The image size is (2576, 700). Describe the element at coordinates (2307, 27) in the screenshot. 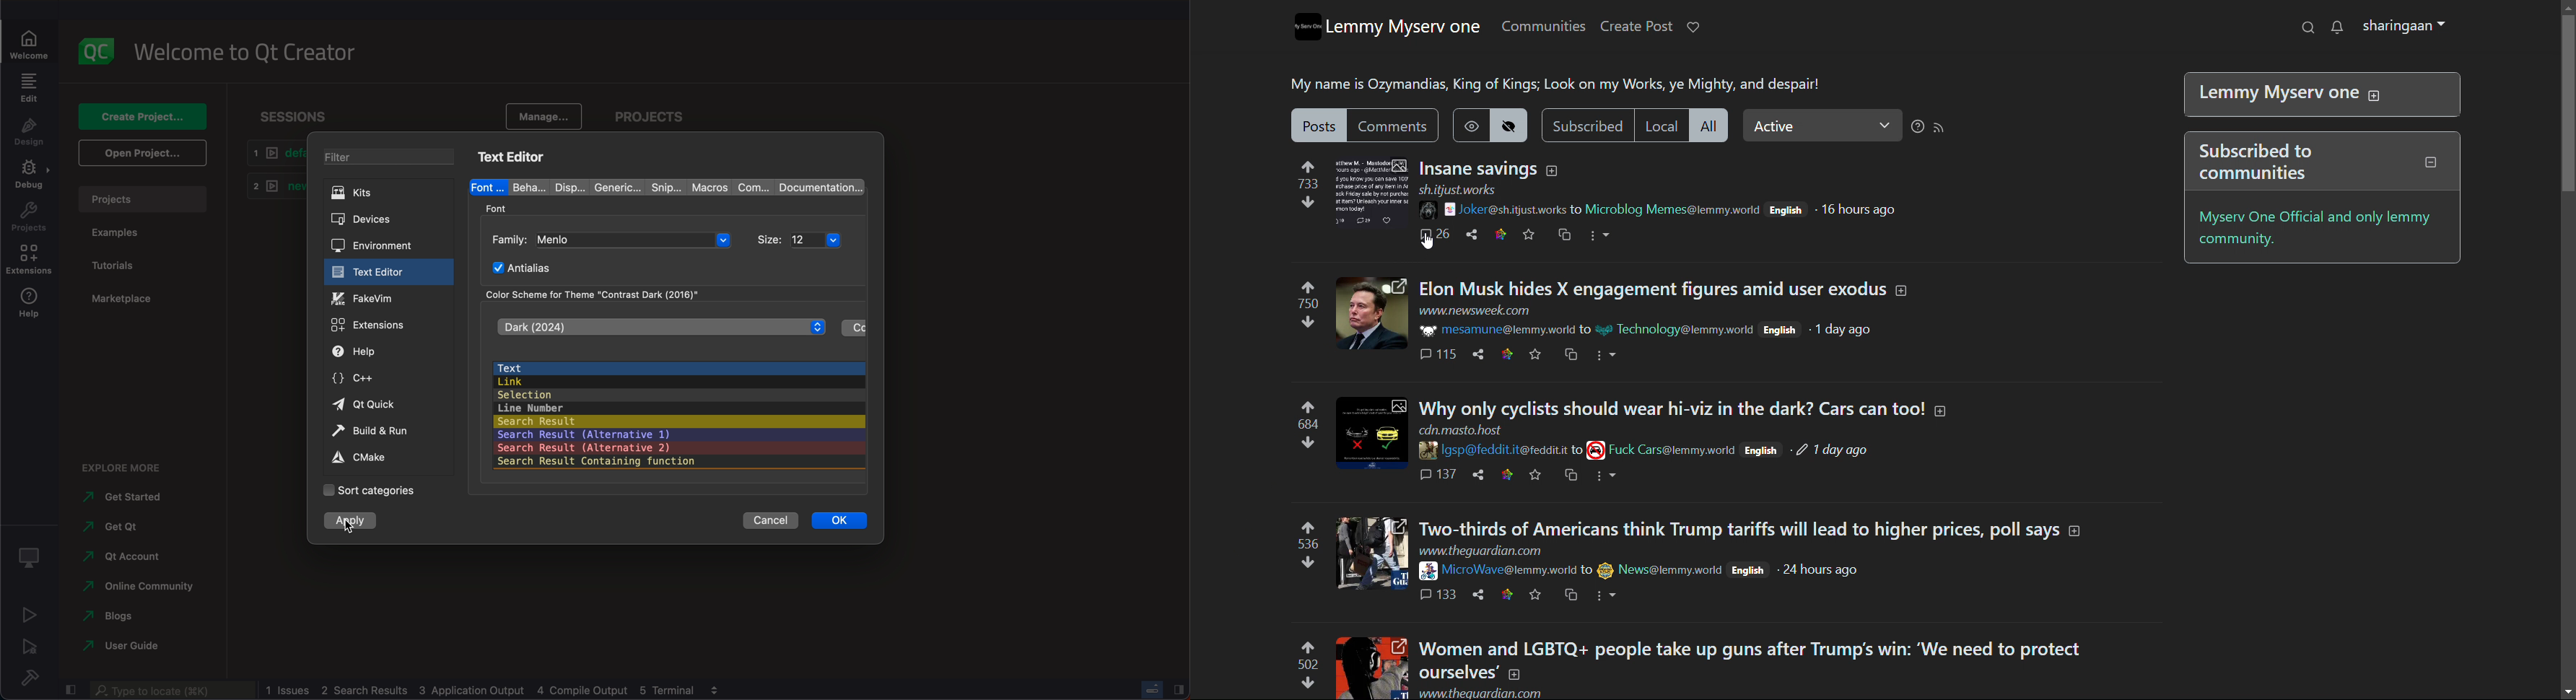

I see `search` at that location.